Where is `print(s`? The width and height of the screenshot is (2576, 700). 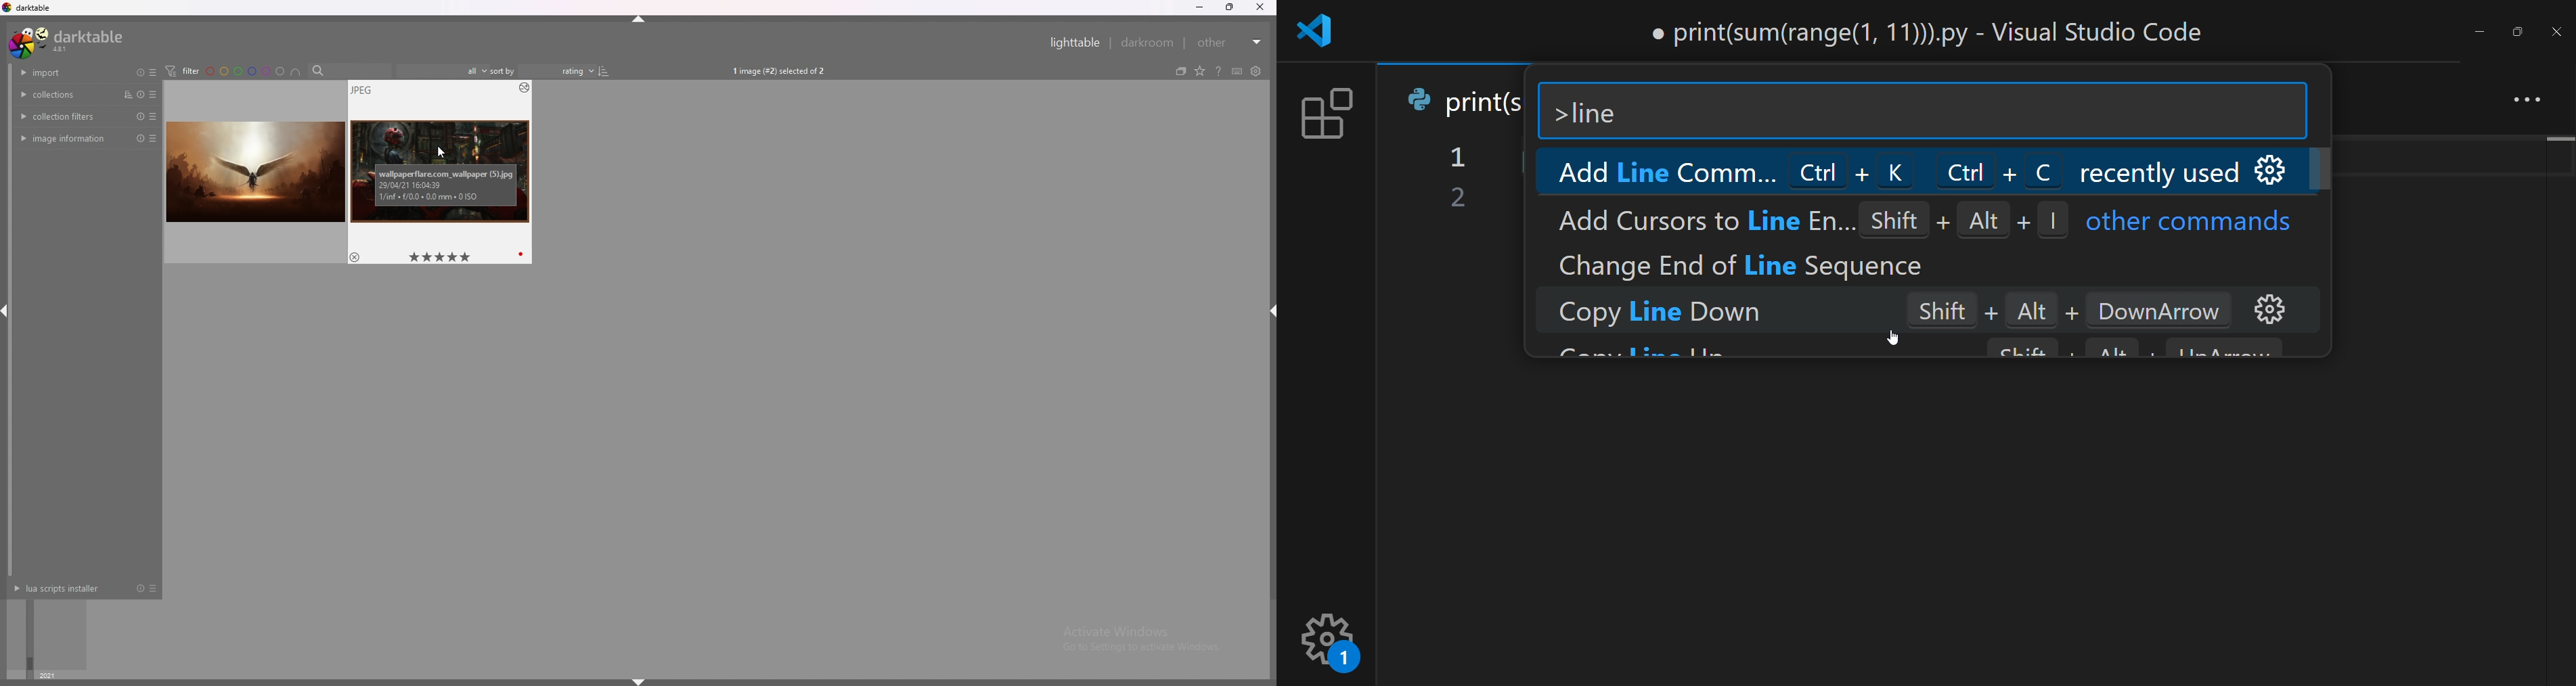
print(s is located at coordinates (1467, 99).